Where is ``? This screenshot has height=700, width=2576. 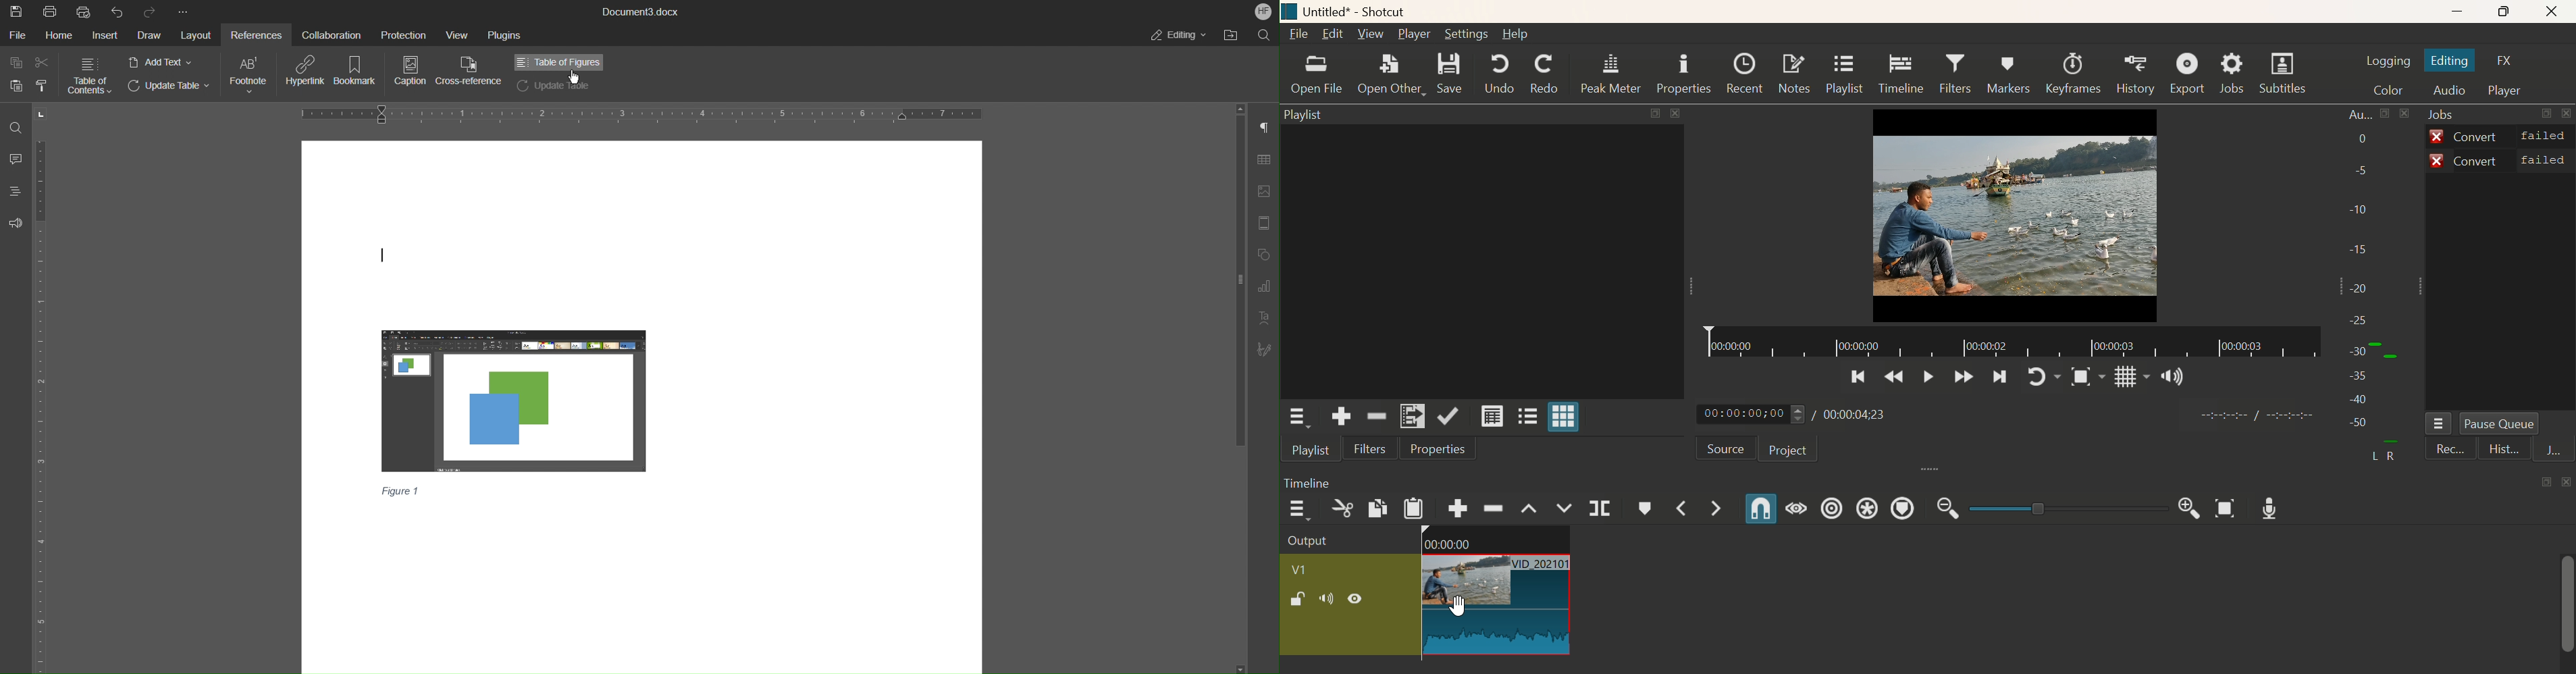  is located at coordinates (2186, 509).